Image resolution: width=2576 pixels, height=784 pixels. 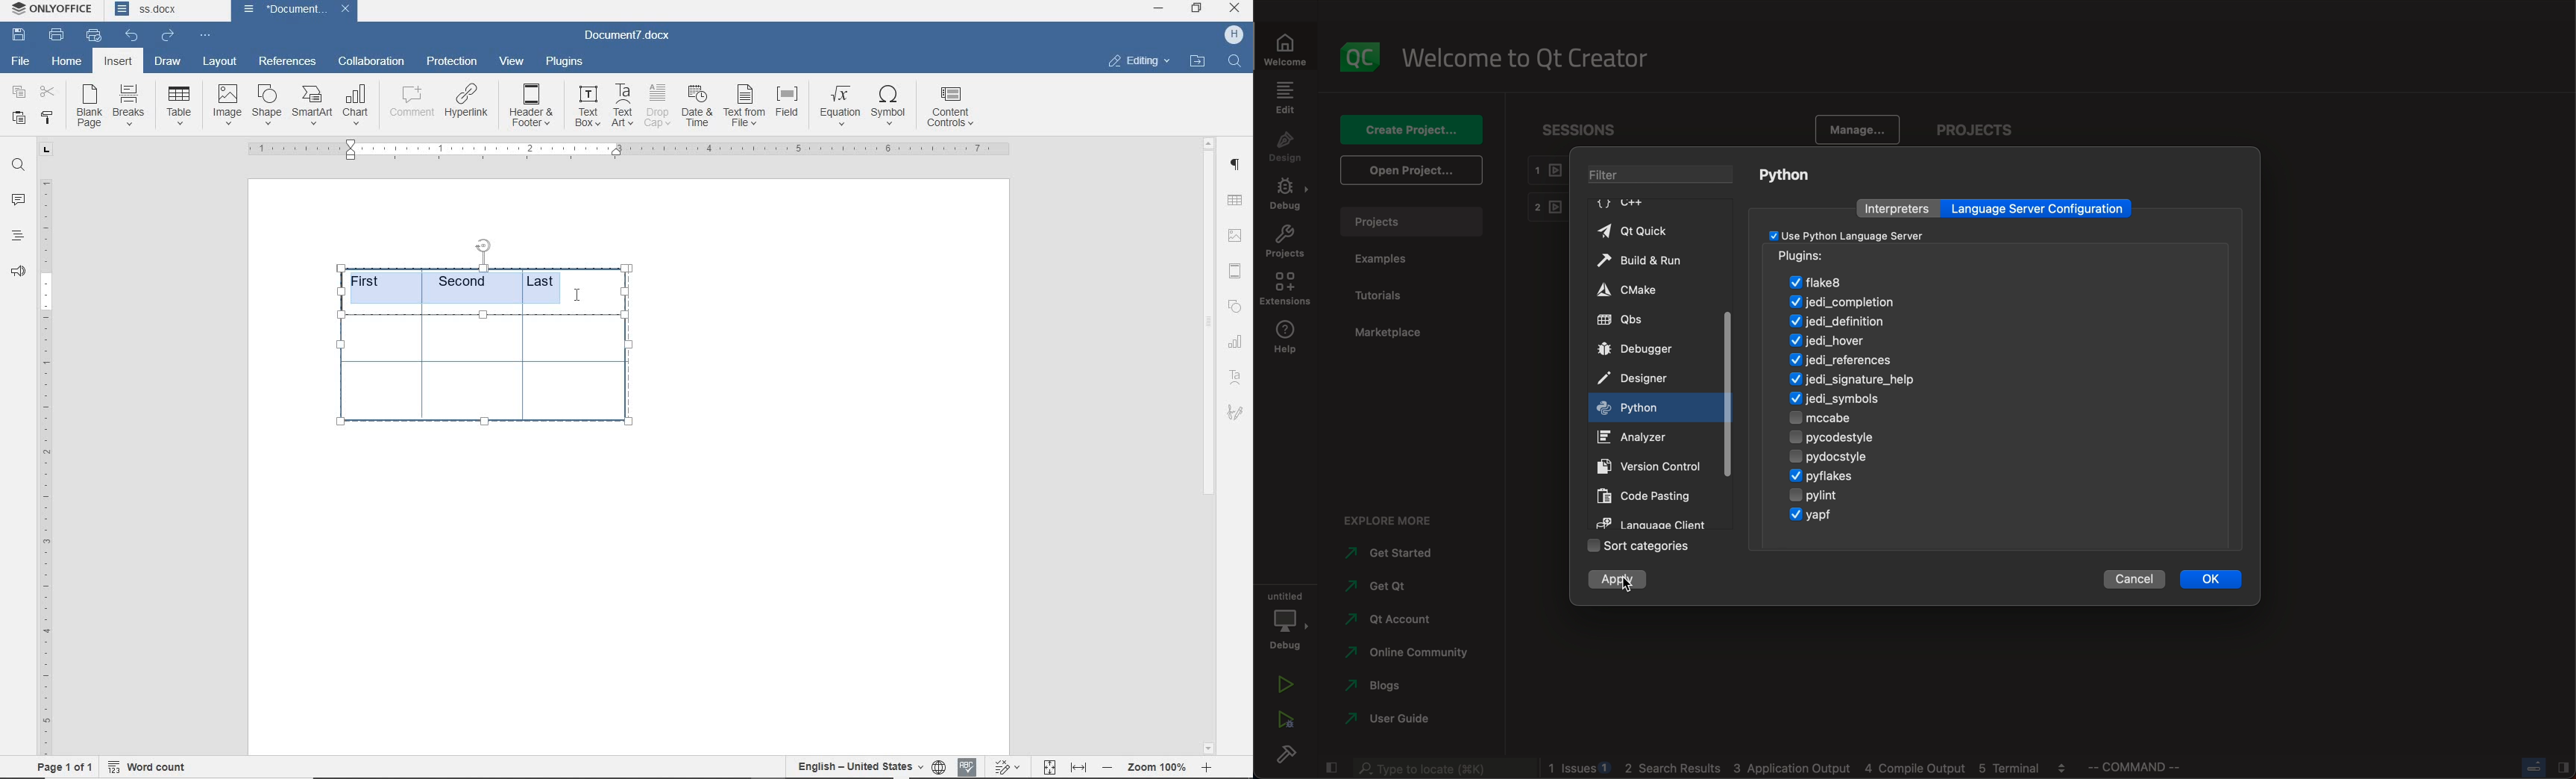 What do you see at coordinates (57, 34) in the screenshot?
I see `print` at bounding box center [57, 34].